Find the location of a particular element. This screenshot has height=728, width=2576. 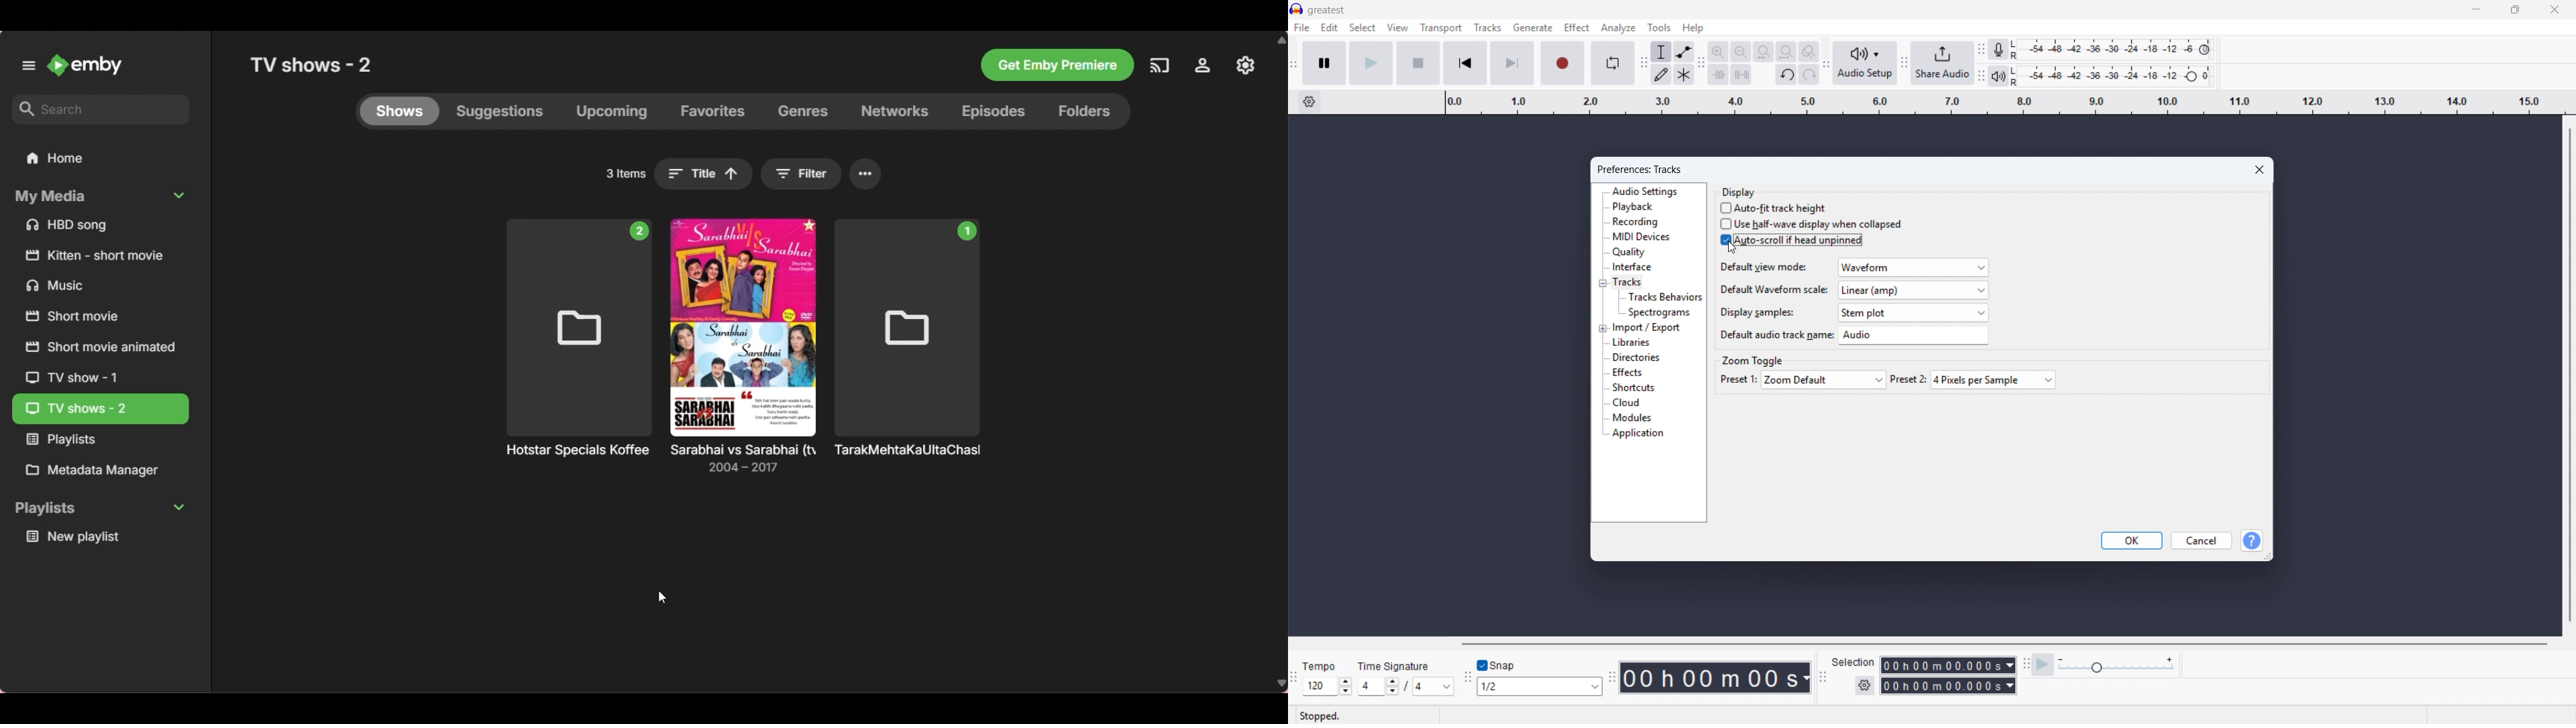

Display samples is located at coordinates (1754, 312).